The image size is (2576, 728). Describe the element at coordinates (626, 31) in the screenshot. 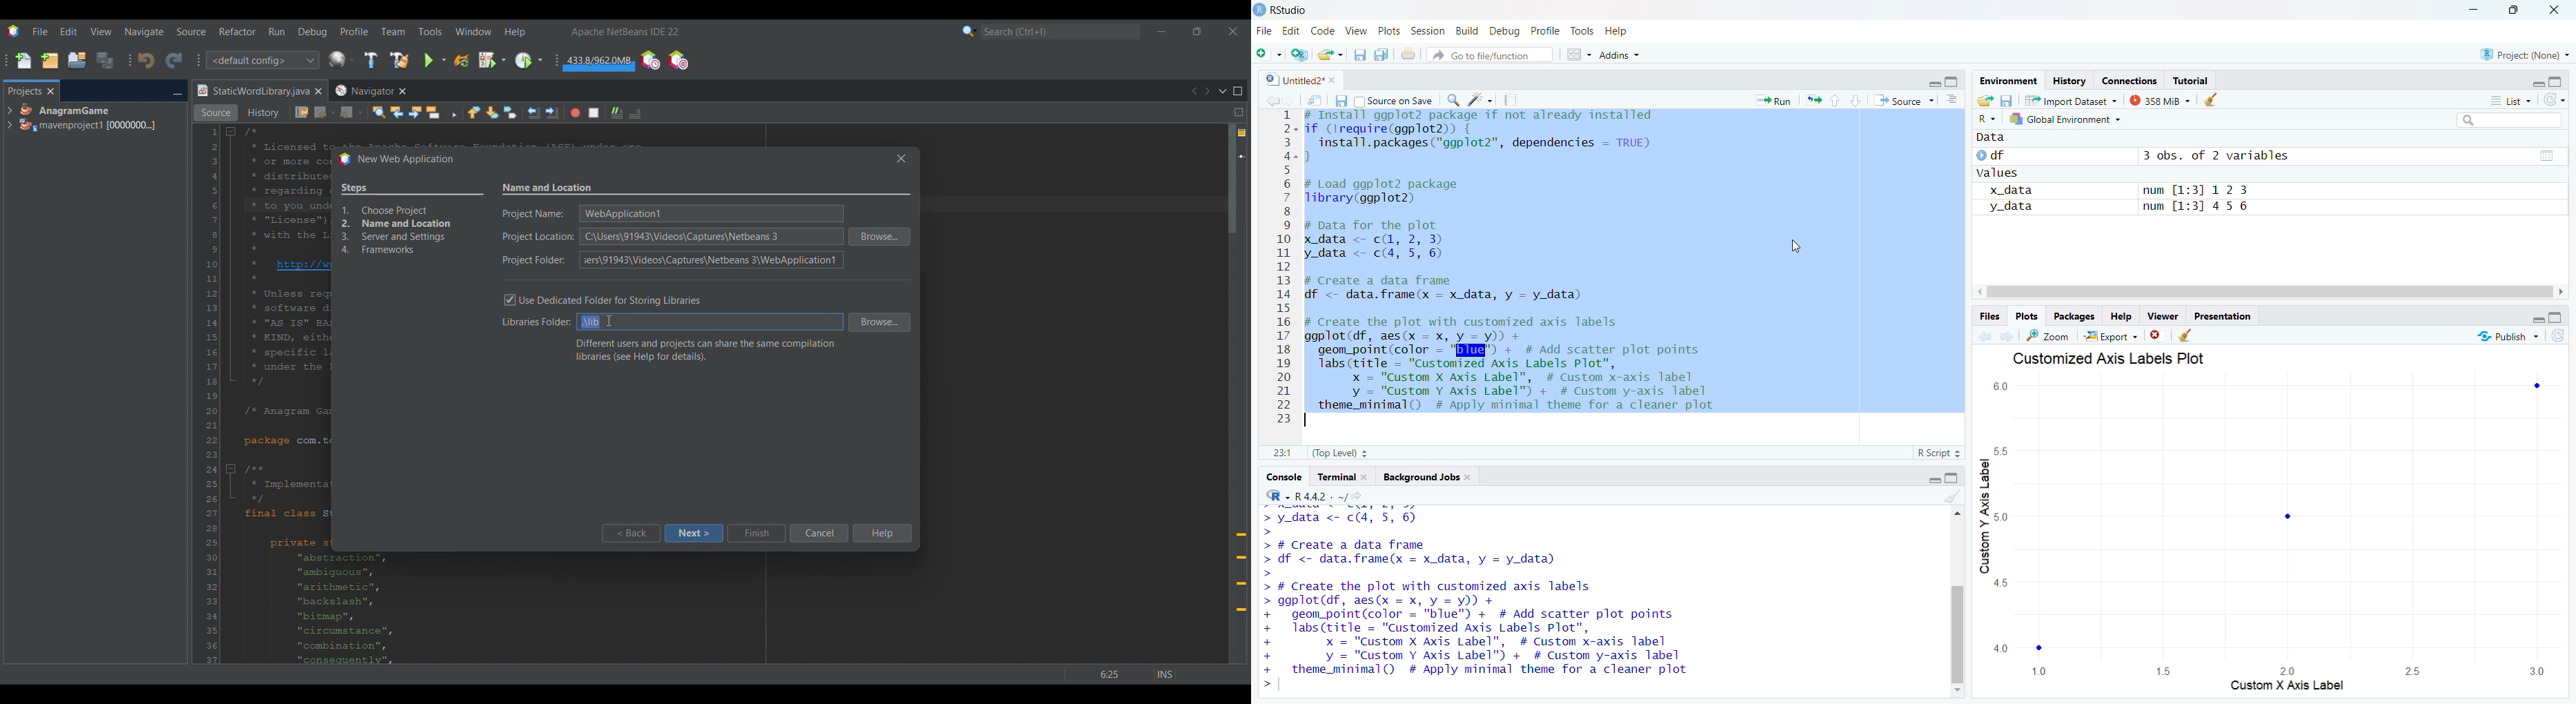

I see `Software name and version` at that location.